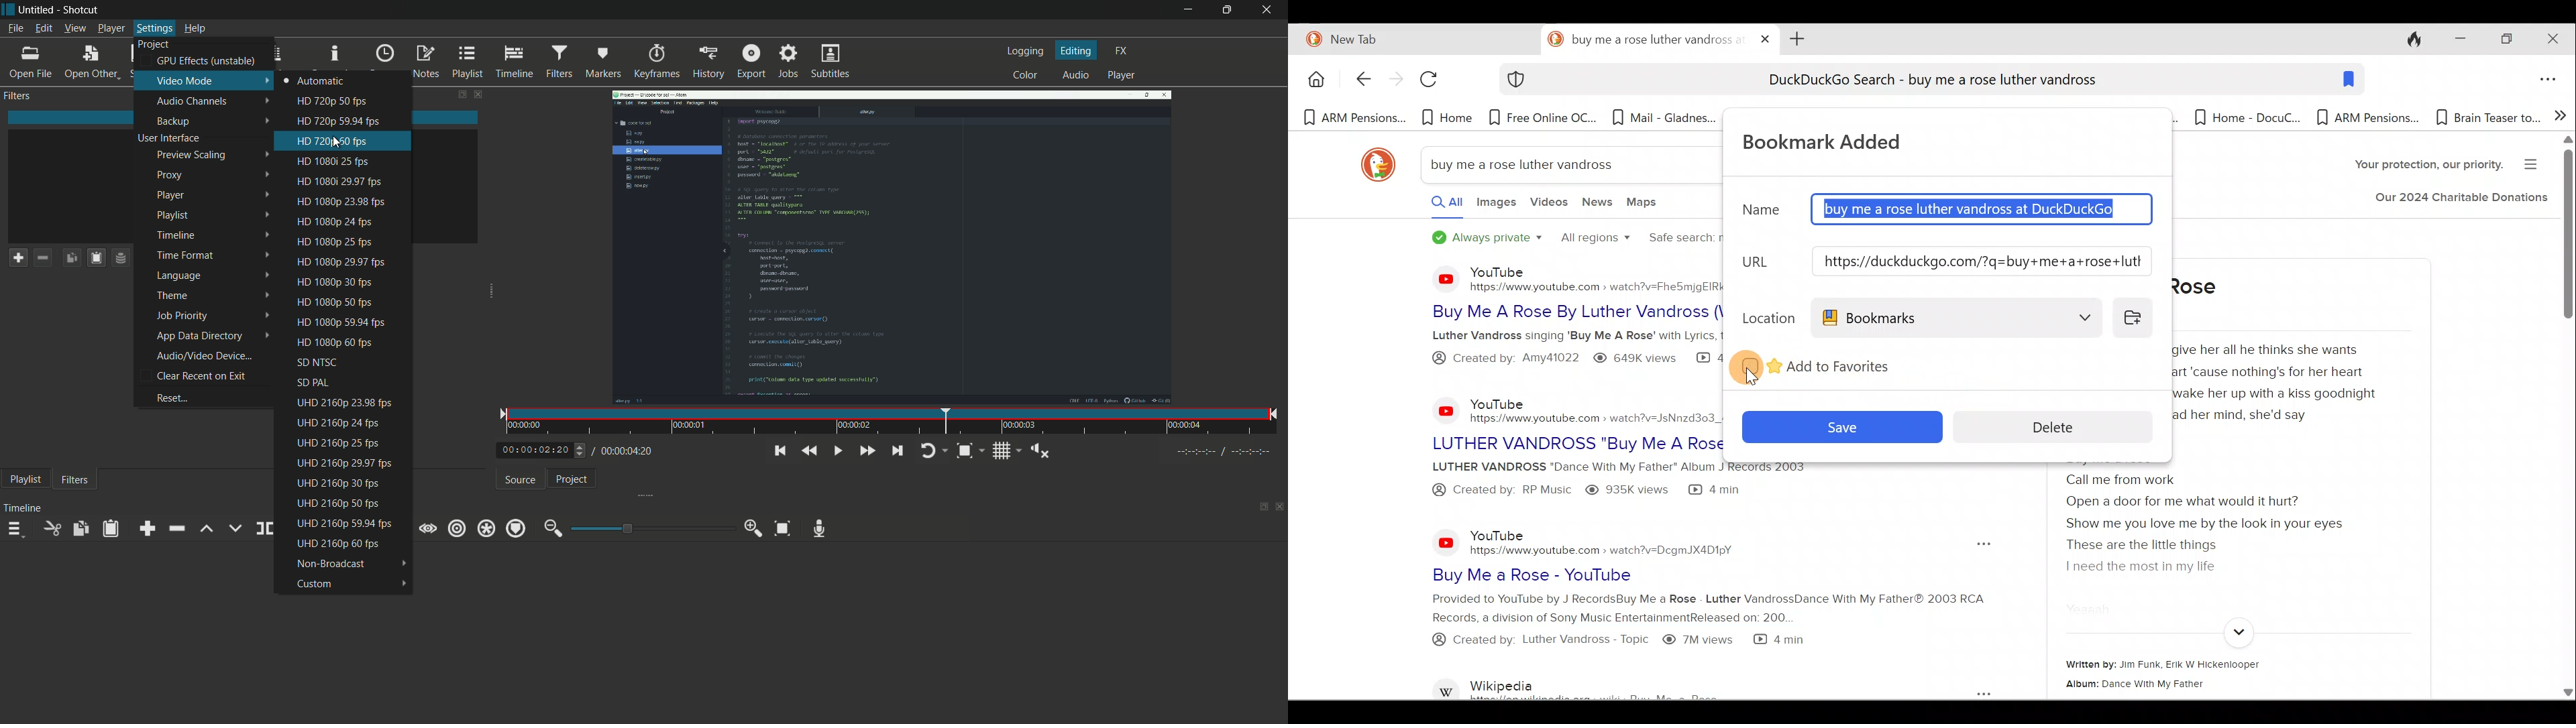  What do you see at coordinates (459, 95) in the screenshot?
I see `change layout` at bounding box center [459, 95].